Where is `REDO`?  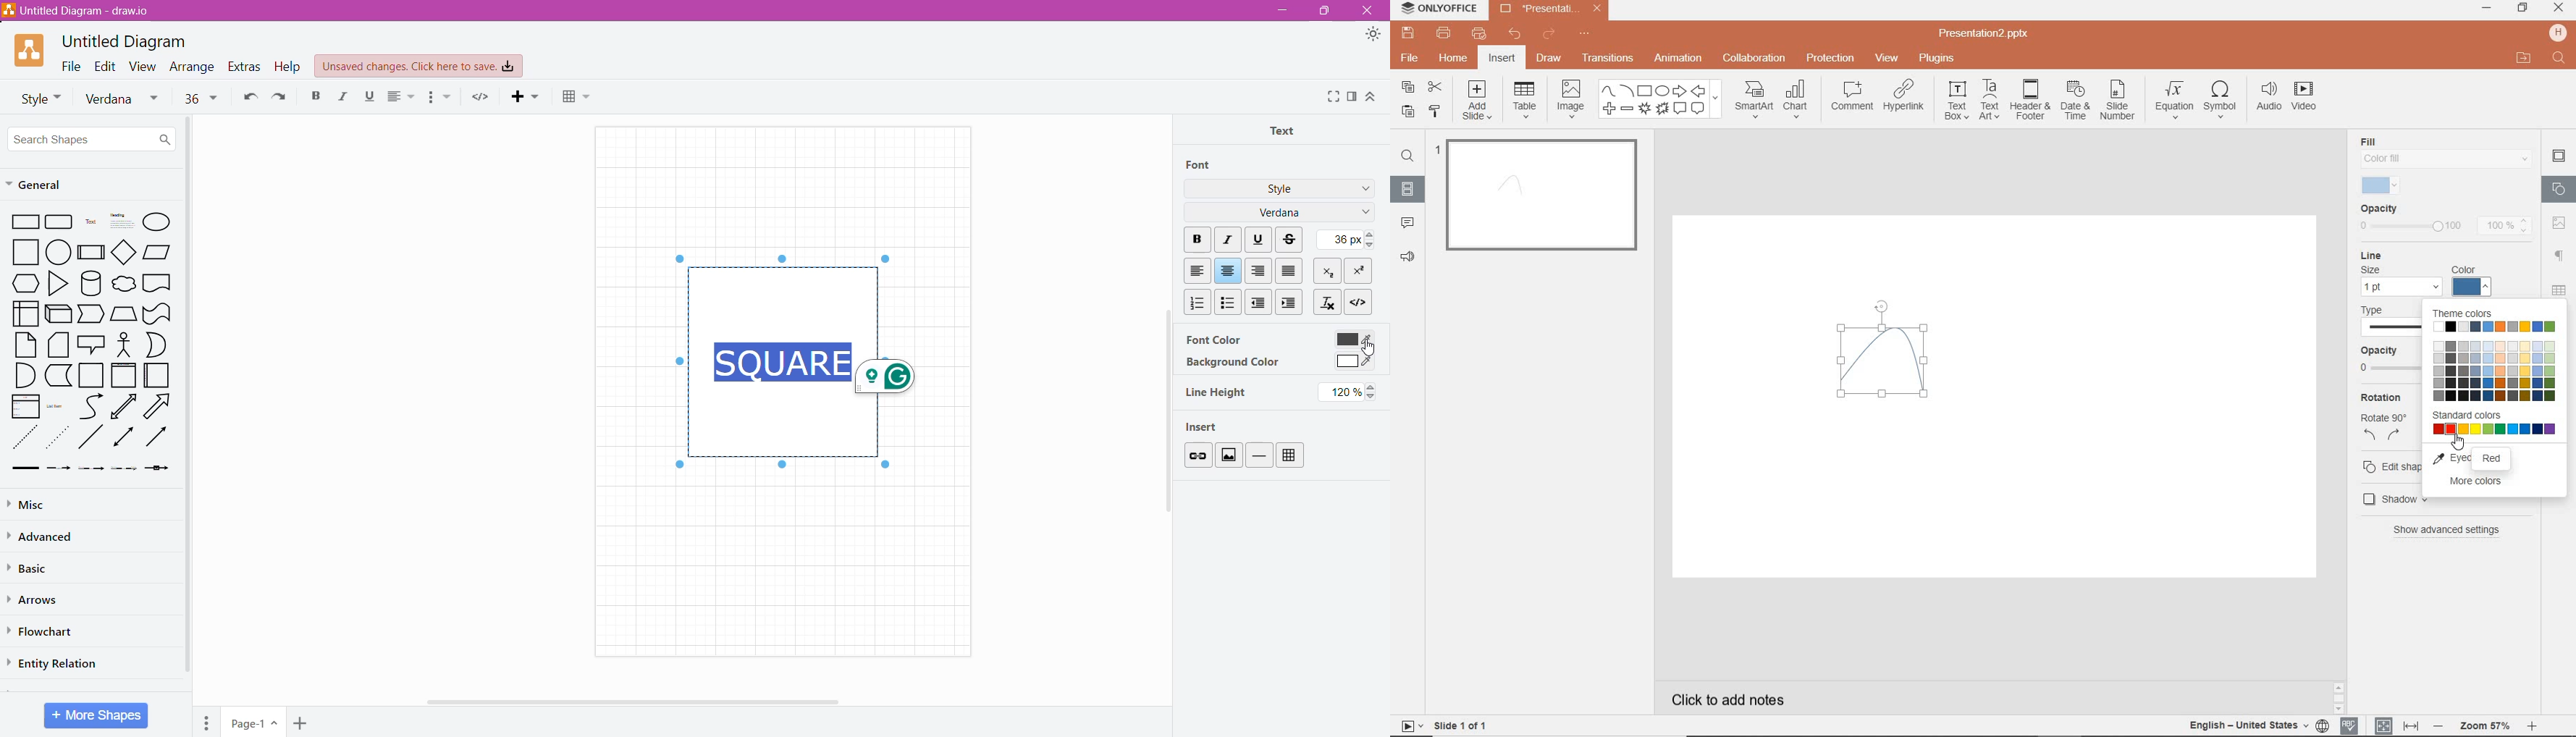
REDO is located at coordinates (1549, 35).